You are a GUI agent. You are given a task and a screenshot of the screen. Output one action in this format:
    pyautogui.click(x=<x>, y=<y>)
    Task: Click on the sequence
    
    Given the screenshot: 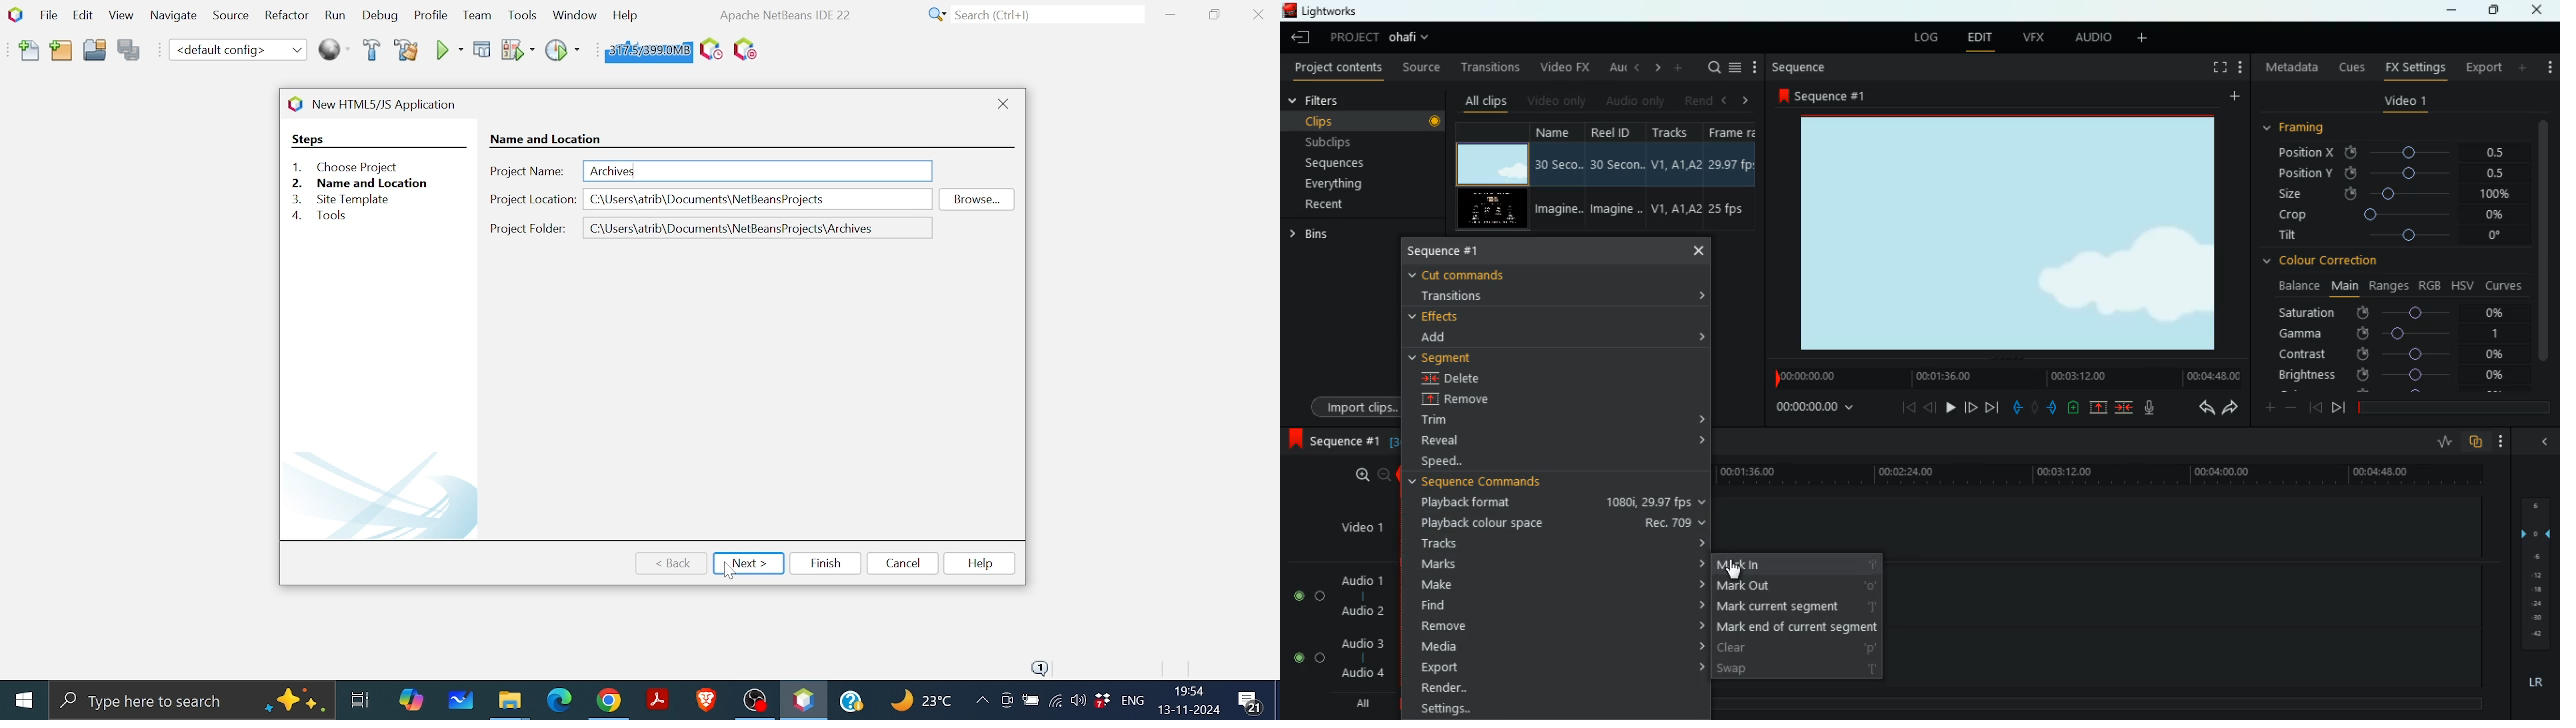 What is the action you would take?
    pyautogui.click(x=1451, y=251)
    